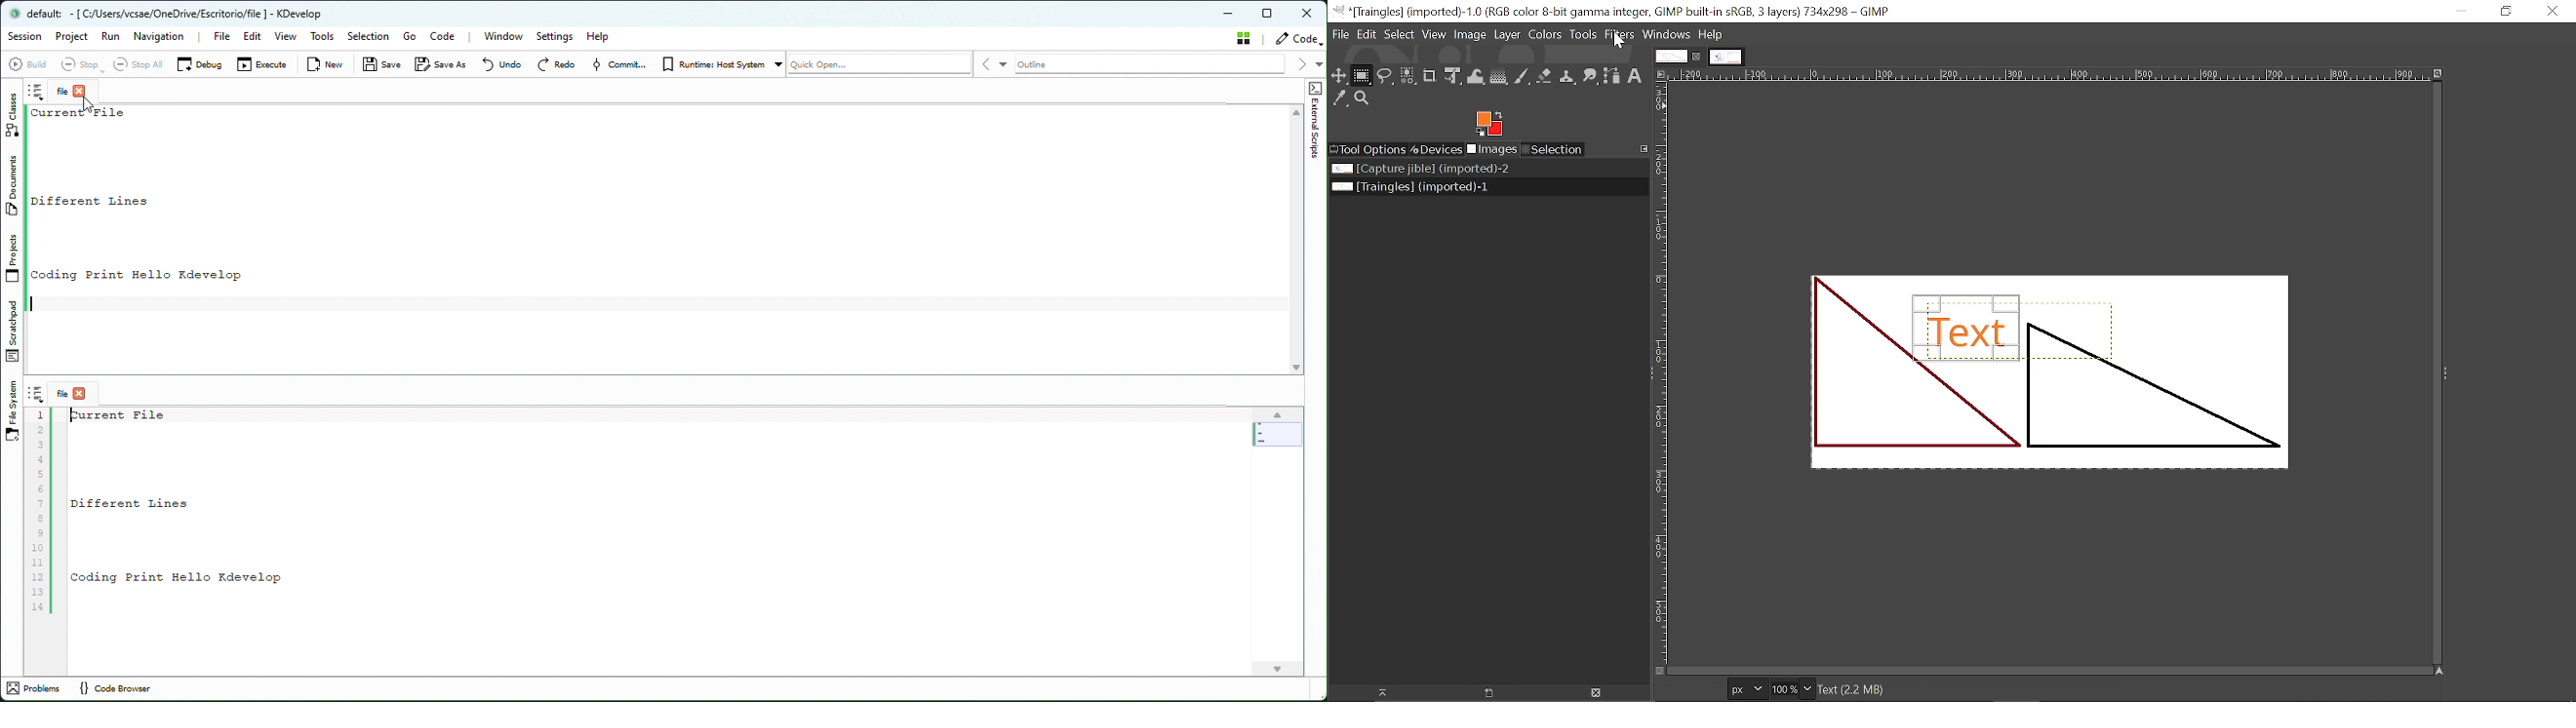  I want to click on Minimize, so click(2456, 11).